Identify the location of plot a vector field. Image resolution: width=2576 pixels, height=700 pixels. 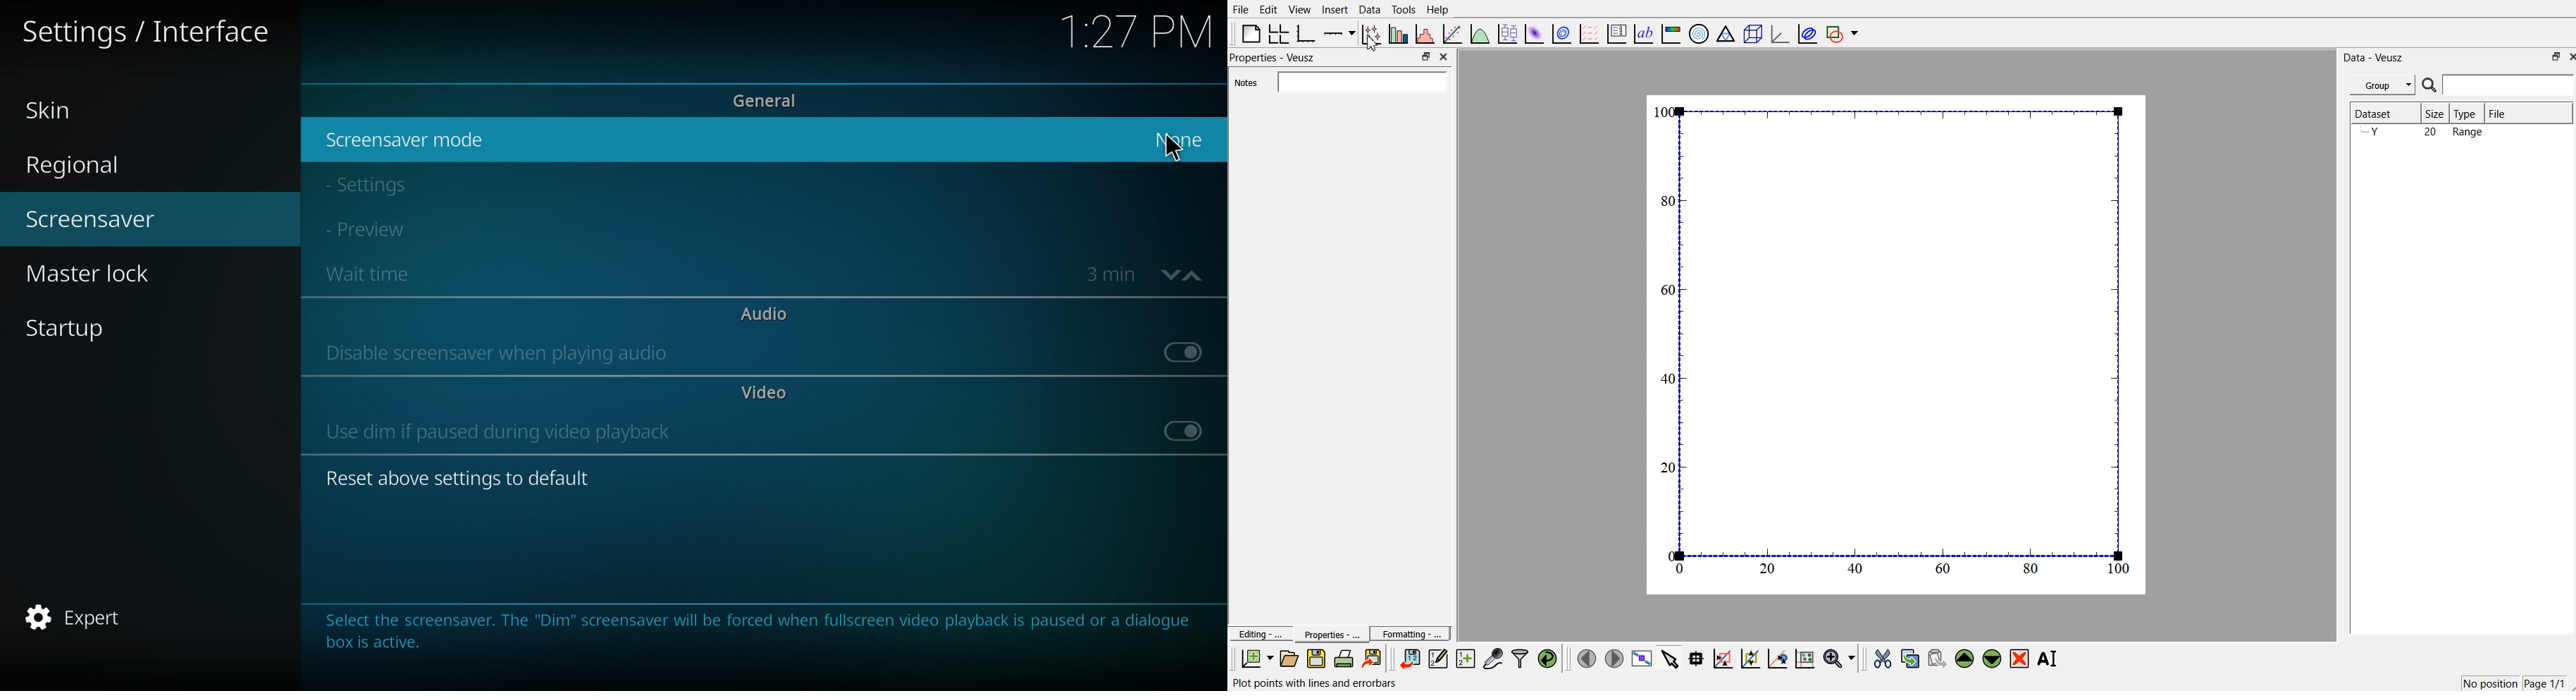
(1591, 33).